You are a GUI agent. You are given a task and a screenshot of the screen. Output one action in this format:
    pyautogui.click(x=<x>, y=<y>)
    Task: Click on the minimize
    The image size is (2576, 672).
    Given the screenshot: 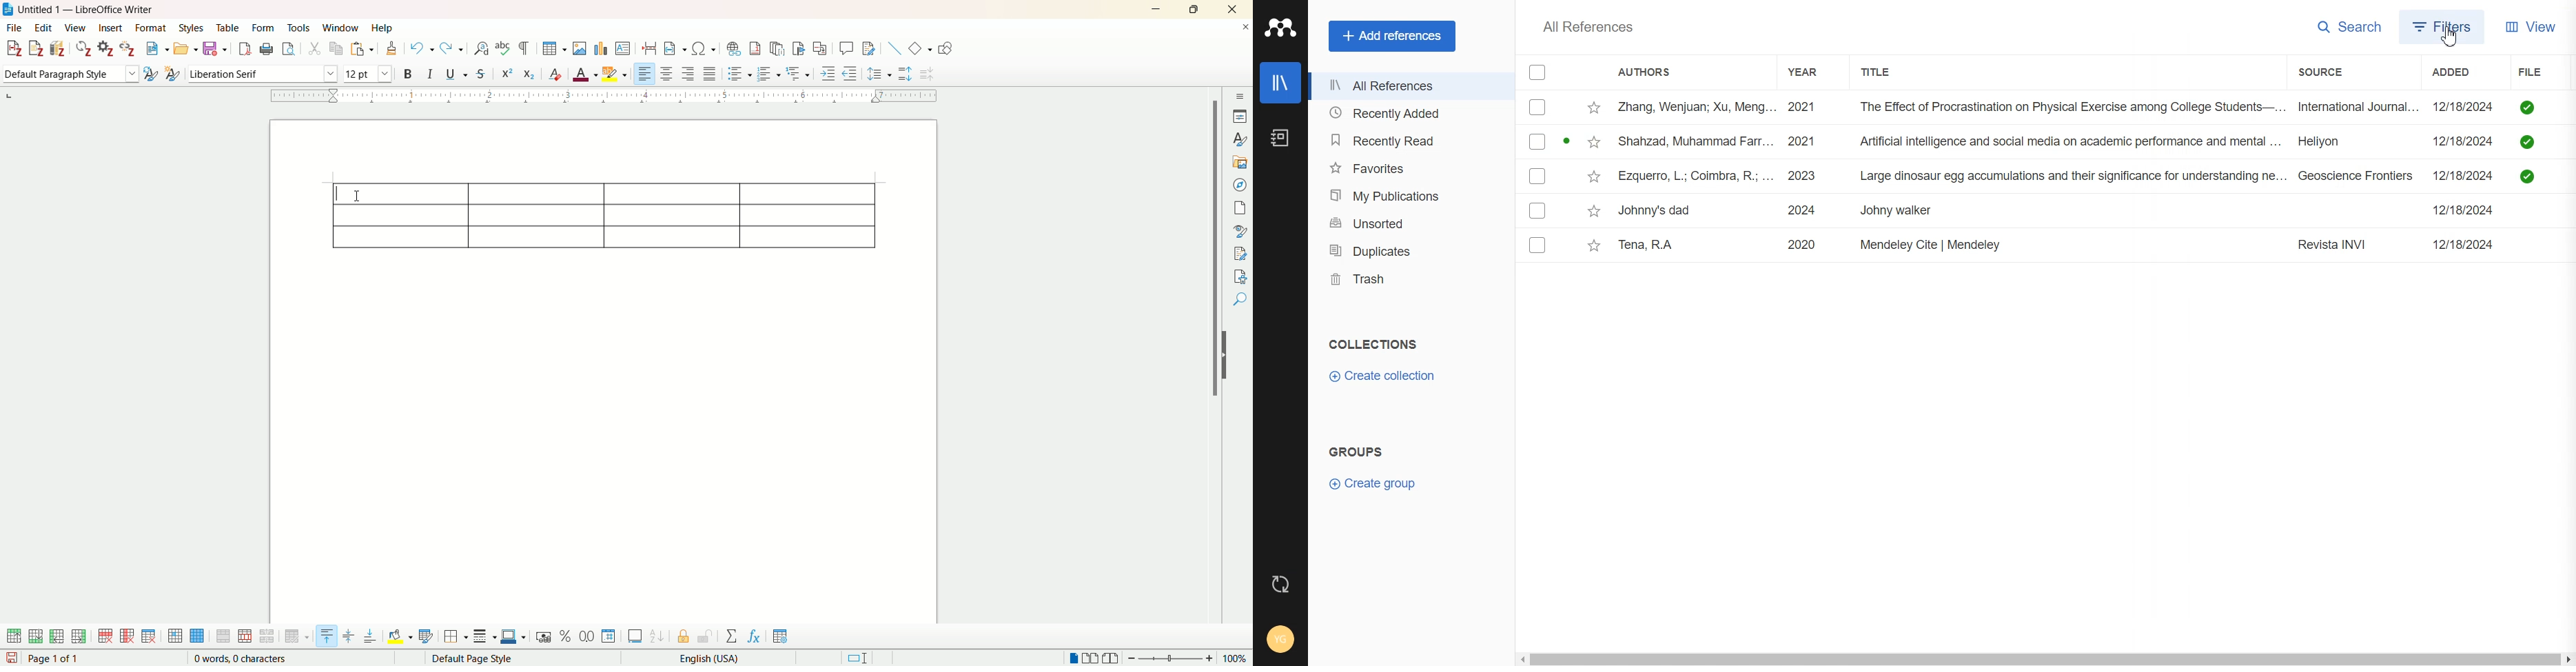 What is the action you would take?
    pyautogui.click(x=1151, y=10)
    